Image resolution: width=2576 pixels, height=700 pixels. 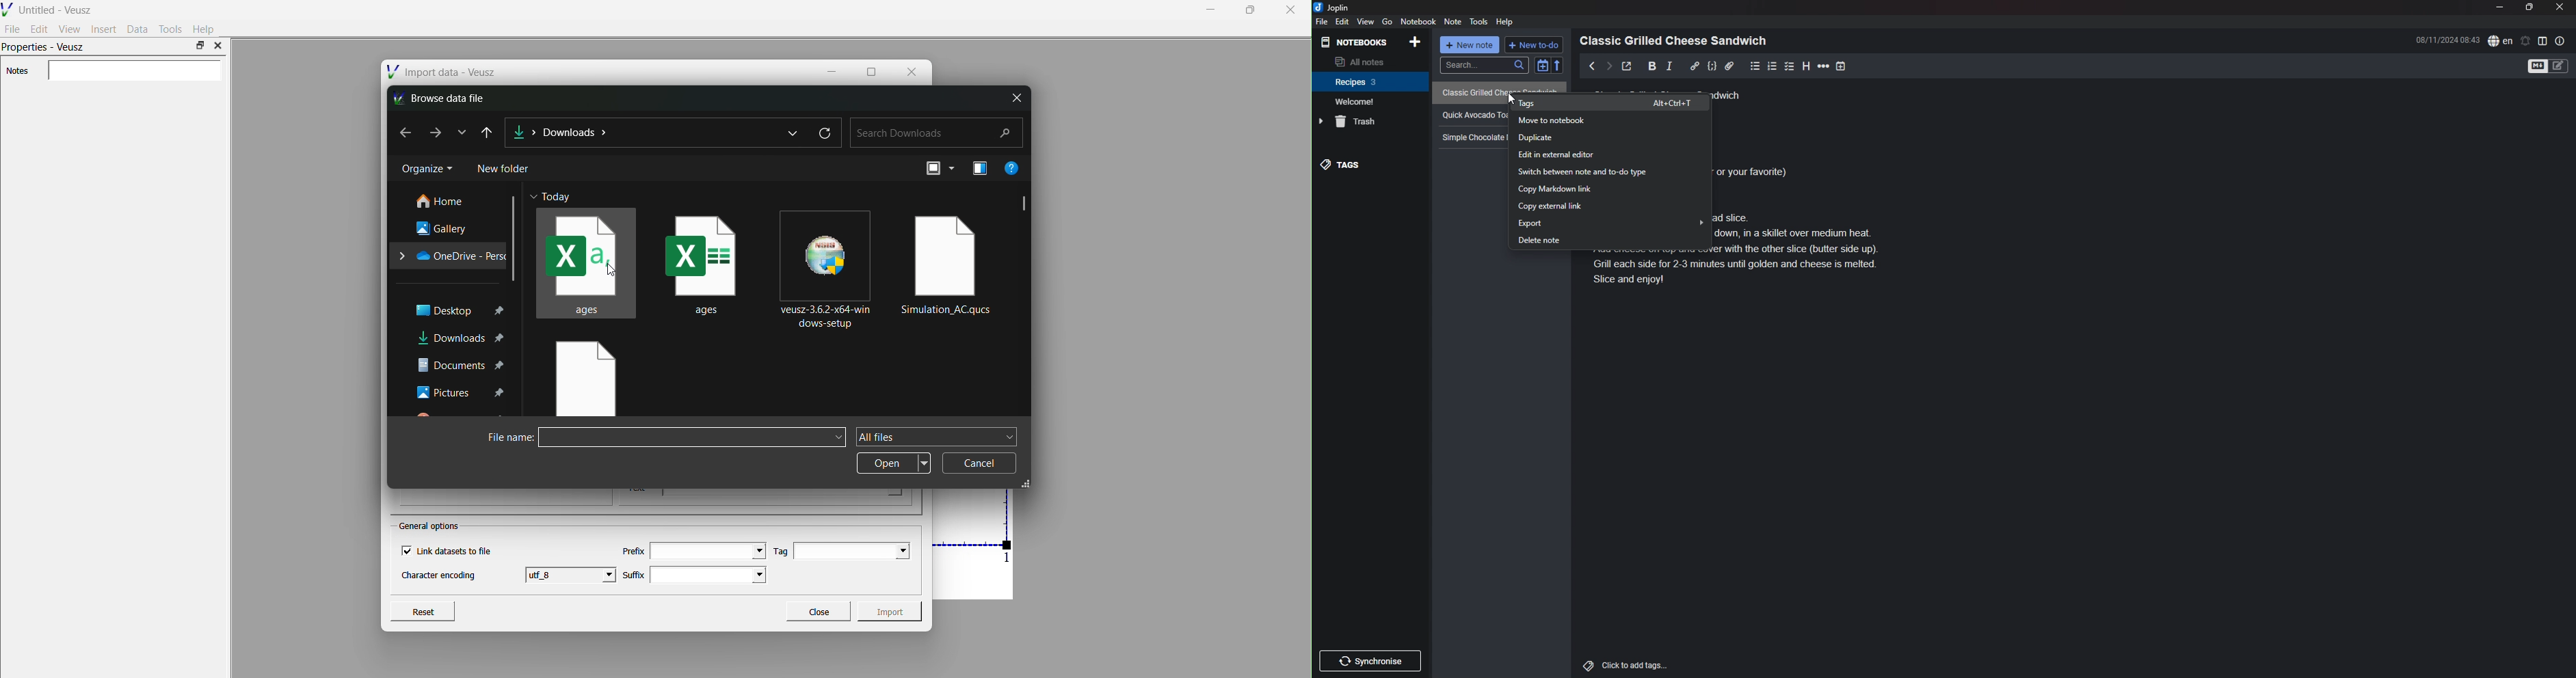 I want to click on Downloads, so click(x=525, y=131).